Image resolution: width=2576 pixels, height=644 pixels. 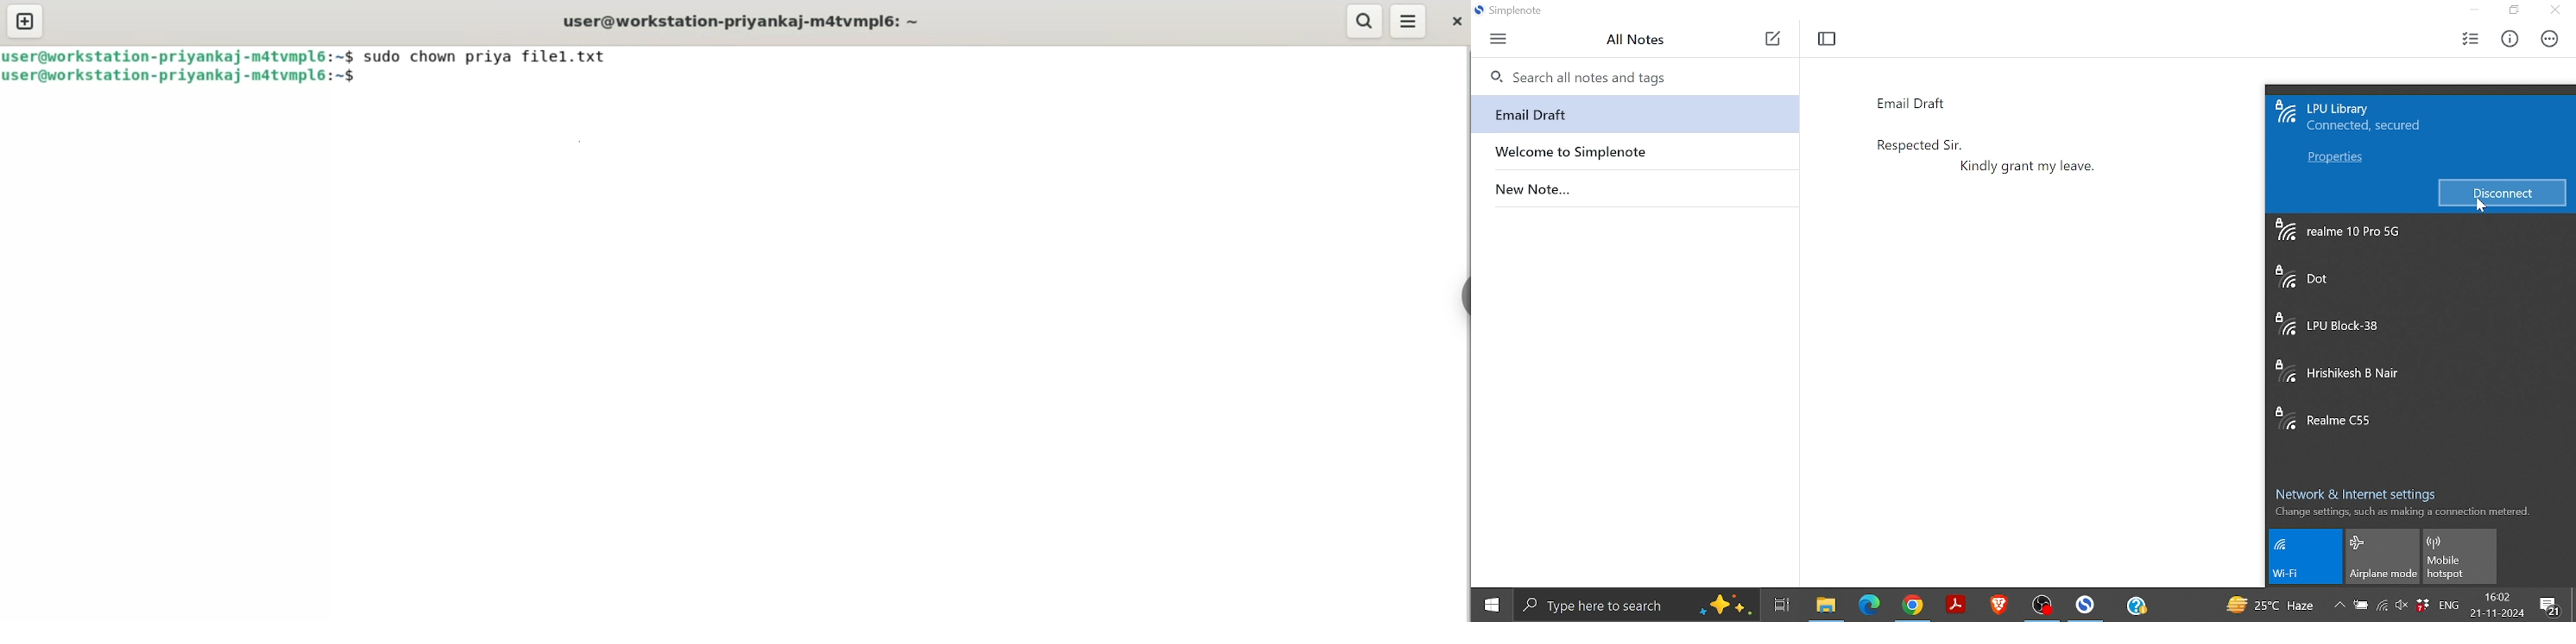 I want to click on Adobe reader, so click(x=1957, y=605).